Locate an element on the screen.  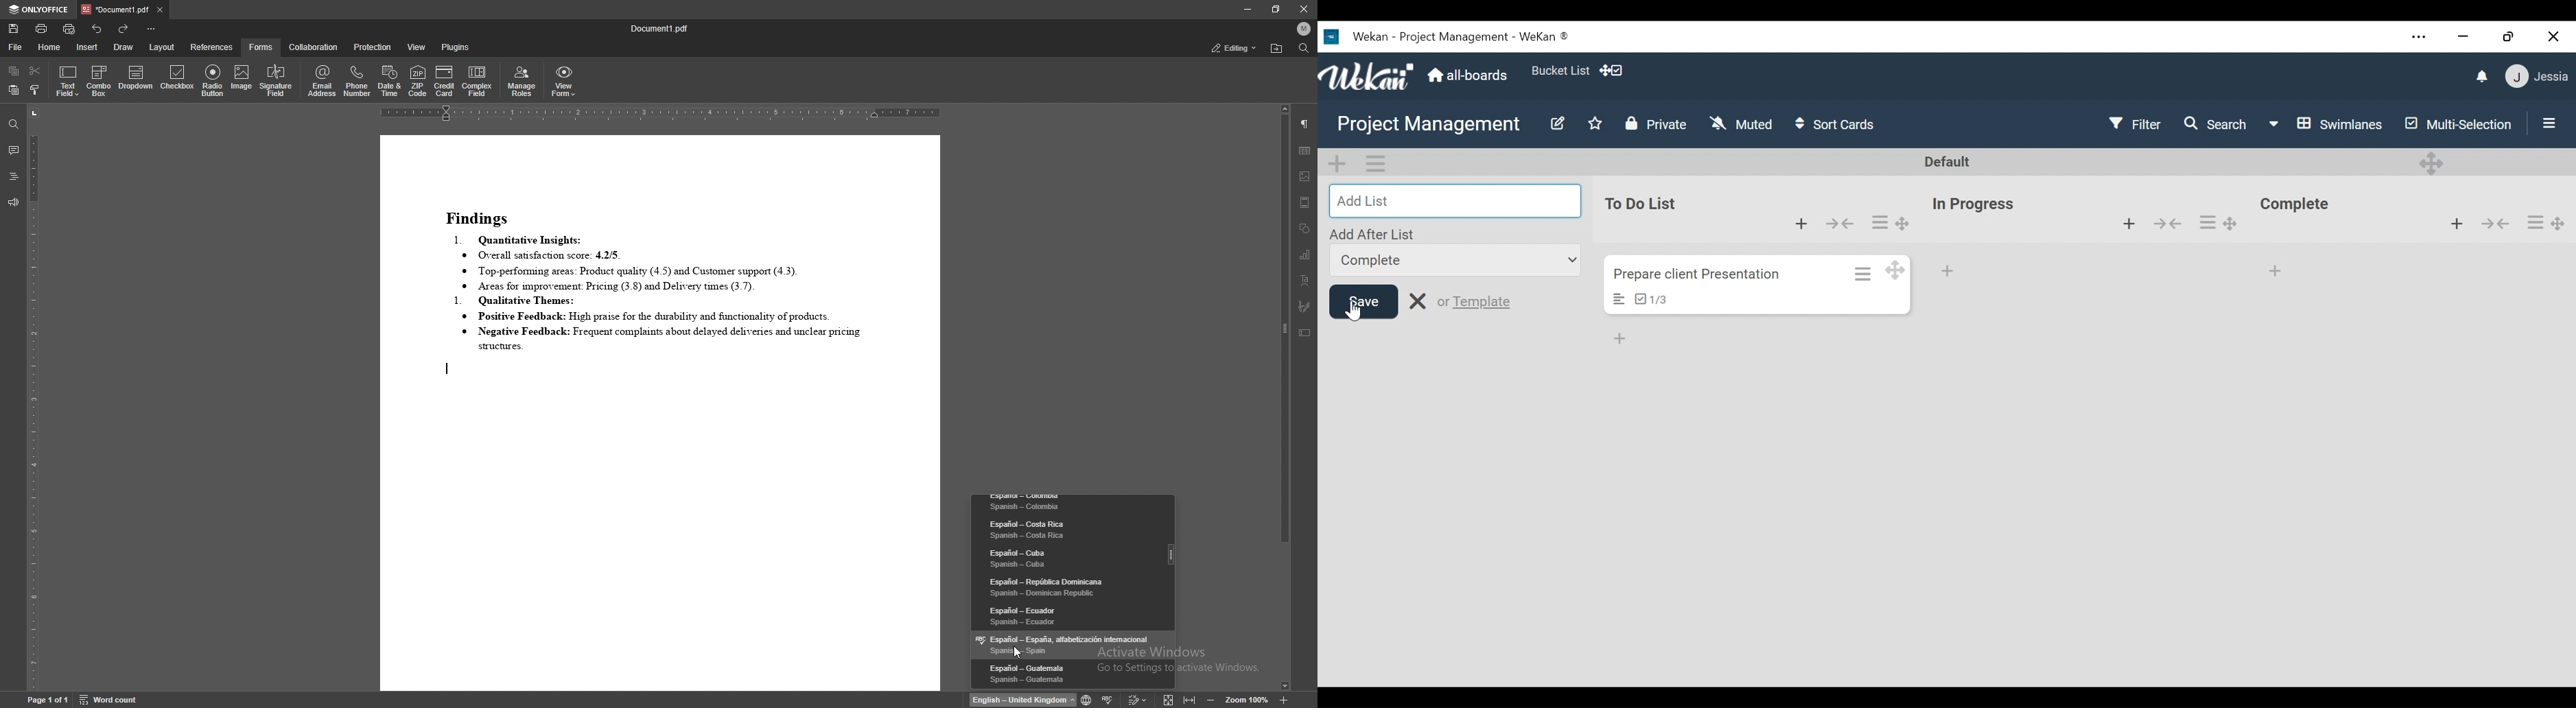
locate file is located at coordinates (1276, 49).